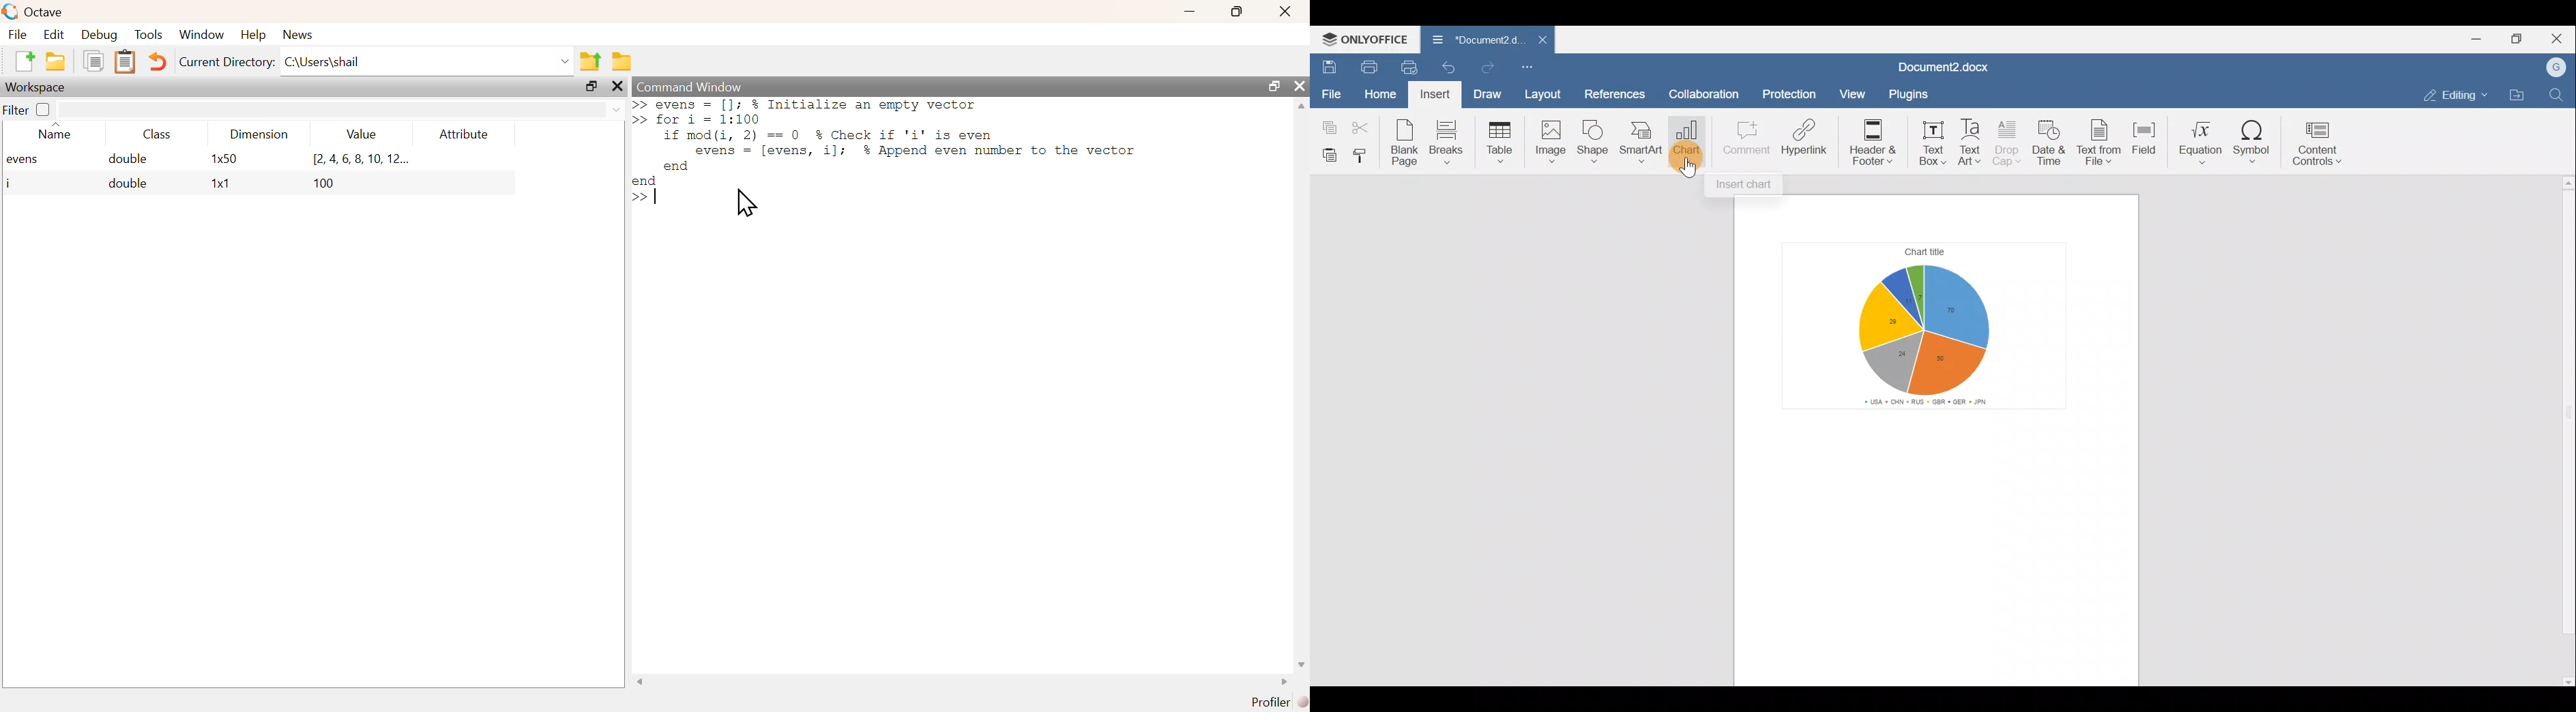  What do you see at coordinates (2517, 94) in the screenshot?
I see `Open file location` at bounding box center [2517, 94].